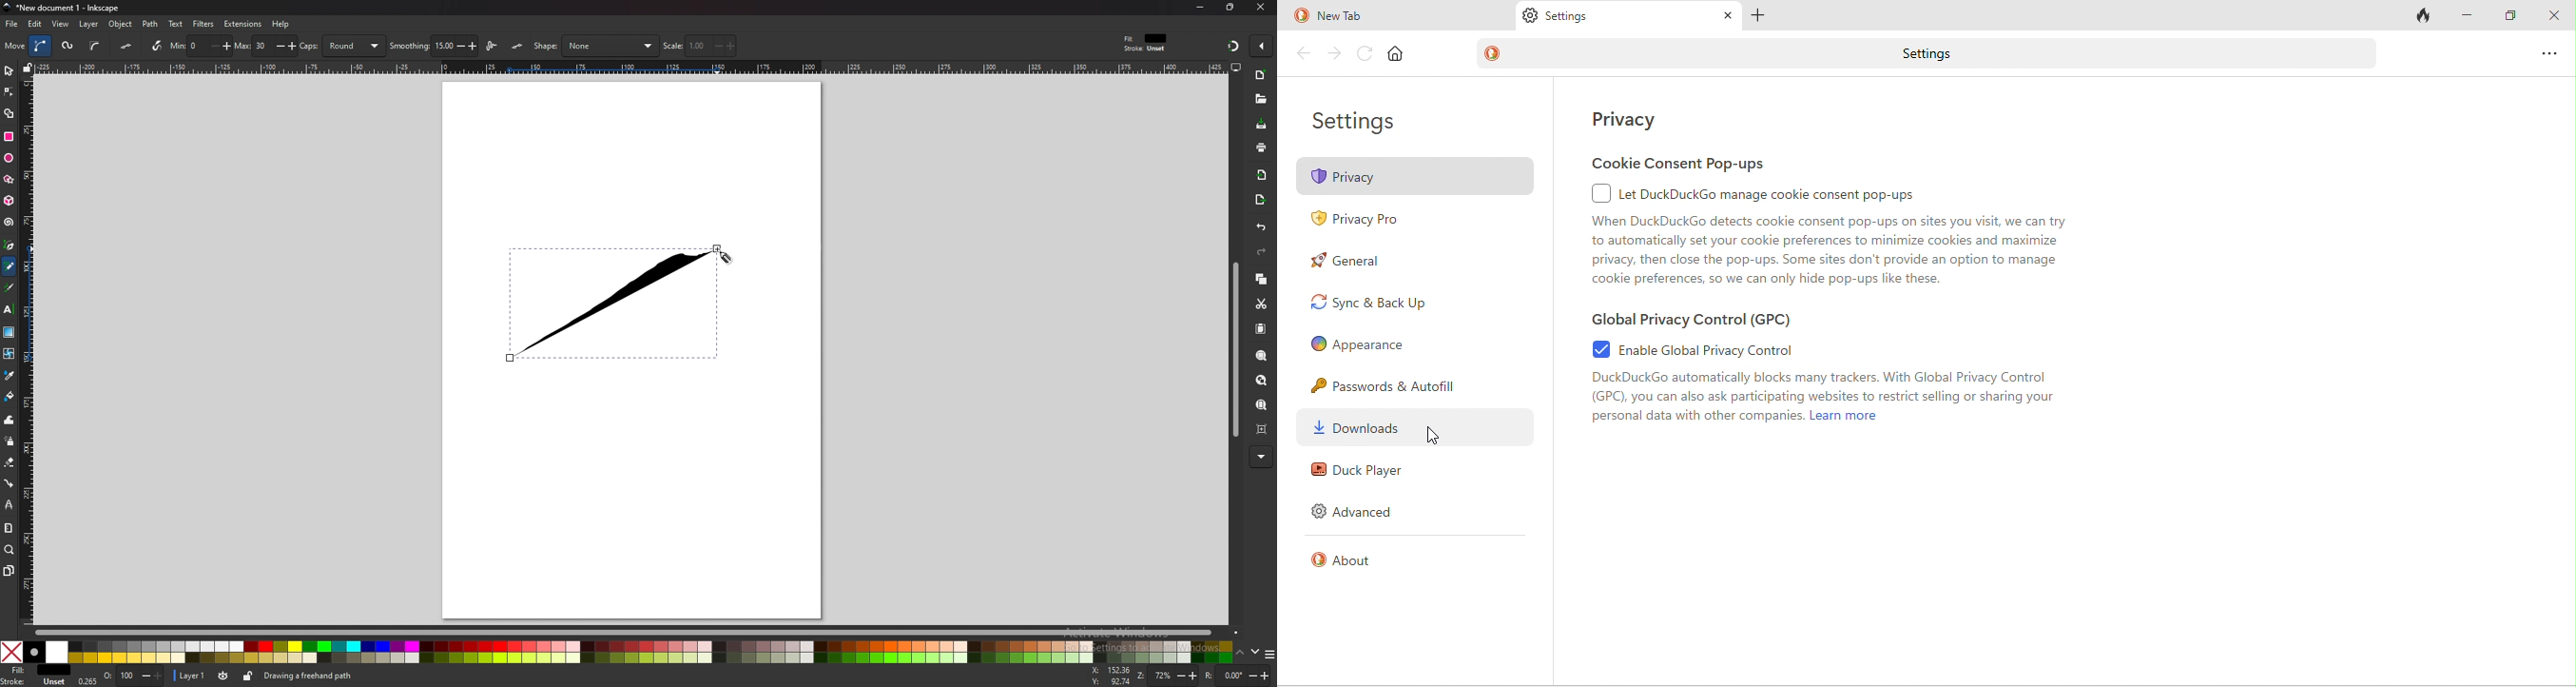  What do you see at coordinates (243, 24) in the screenshot?
I see `extensions` at bounding box center [243, 24].